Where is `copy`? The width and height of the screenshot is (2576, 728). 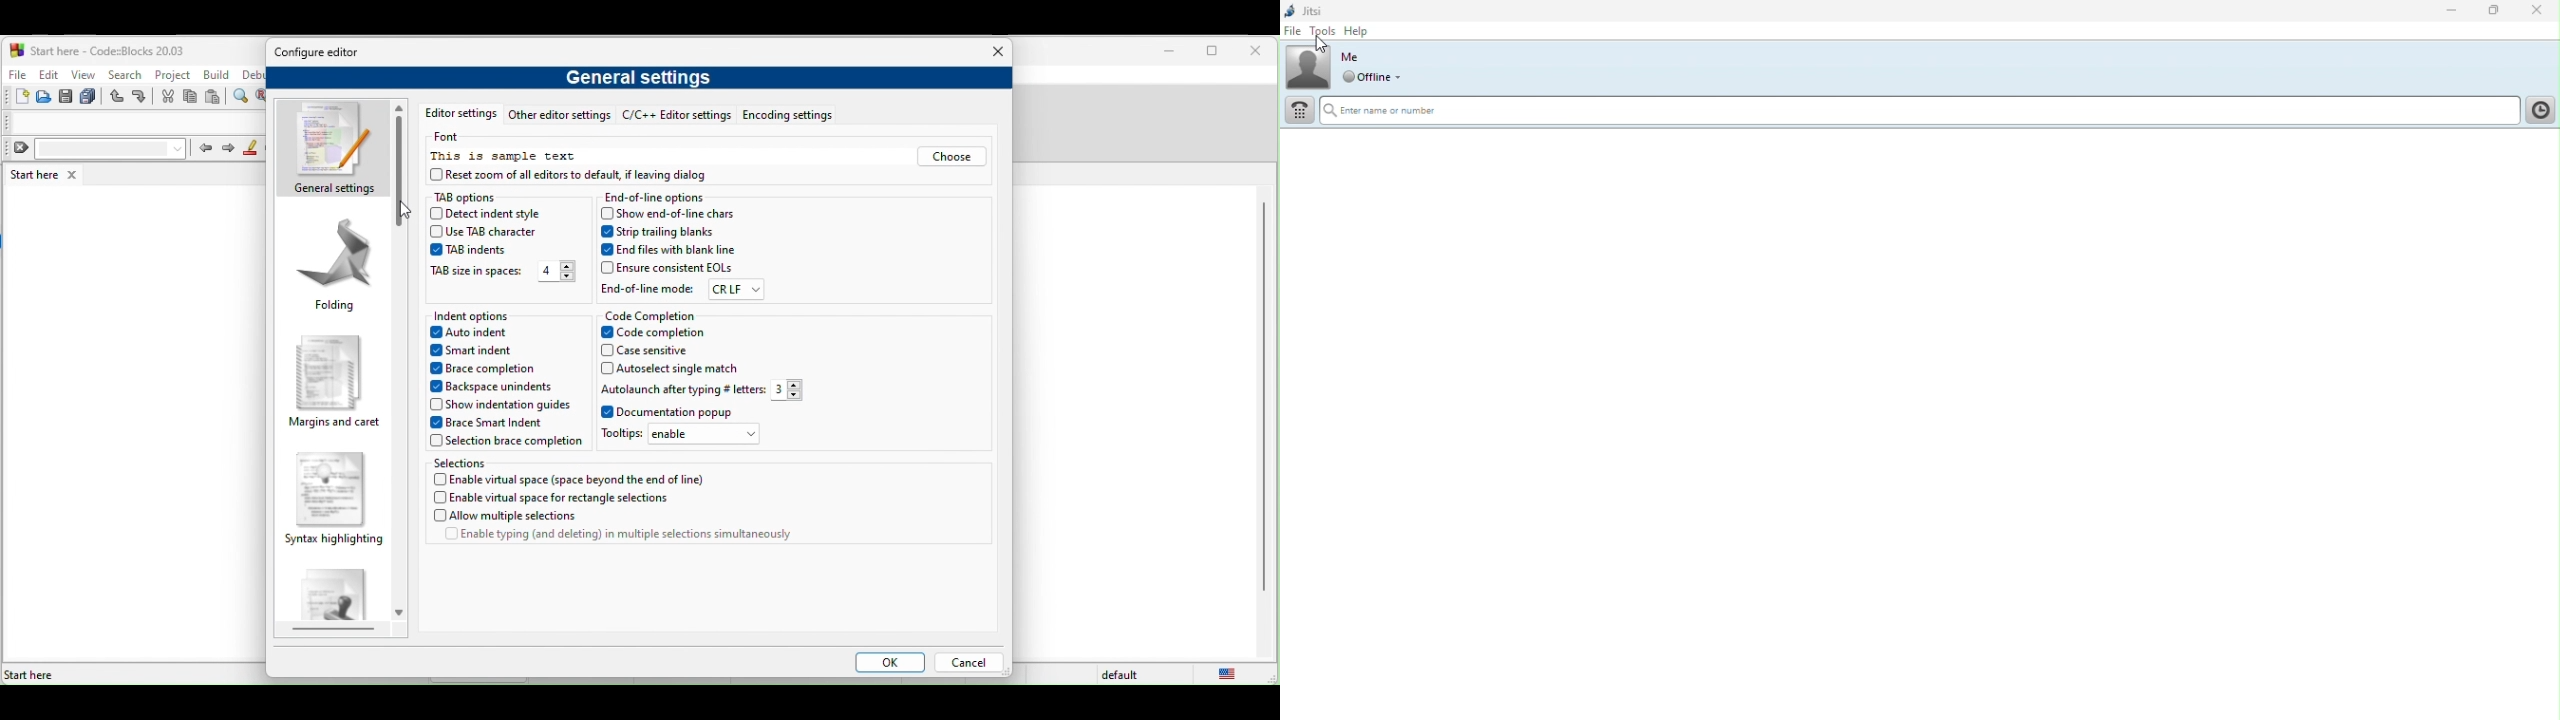 copy is located at coordinates (191, 98).